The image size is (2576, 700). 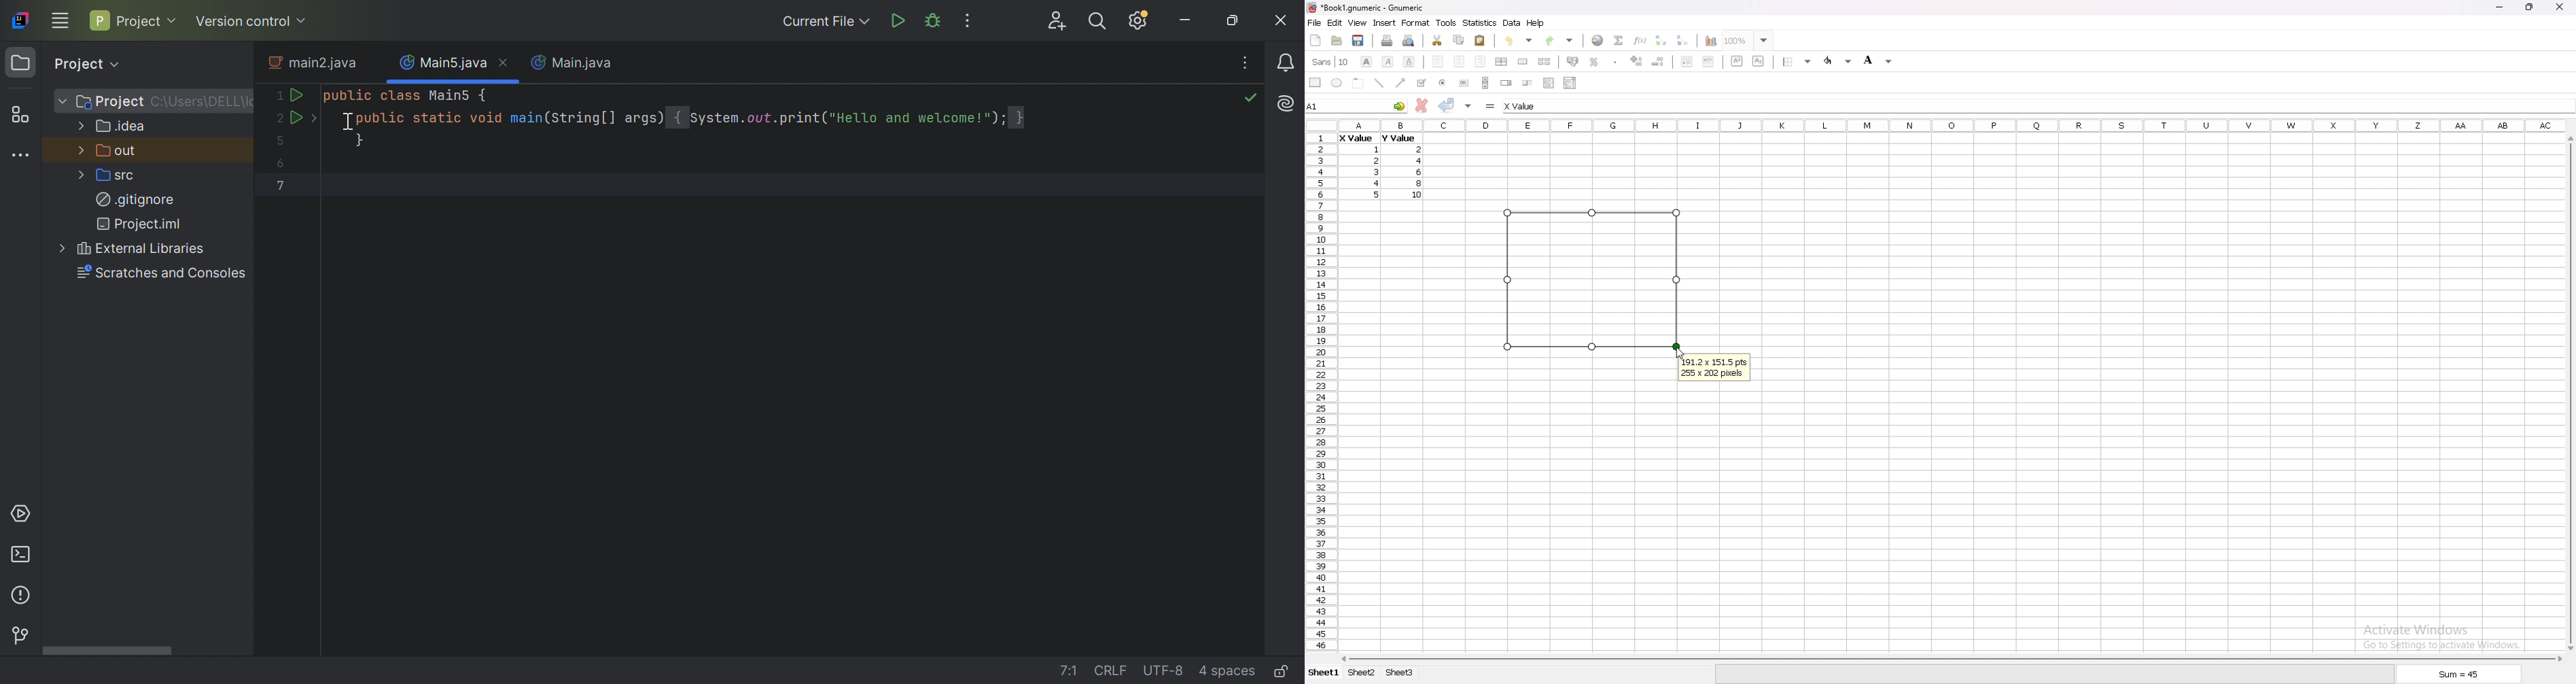 What do you see at coordinates (141, 249) in the screenshot?
I see `External Libraries` at bounding box center [141, 249].